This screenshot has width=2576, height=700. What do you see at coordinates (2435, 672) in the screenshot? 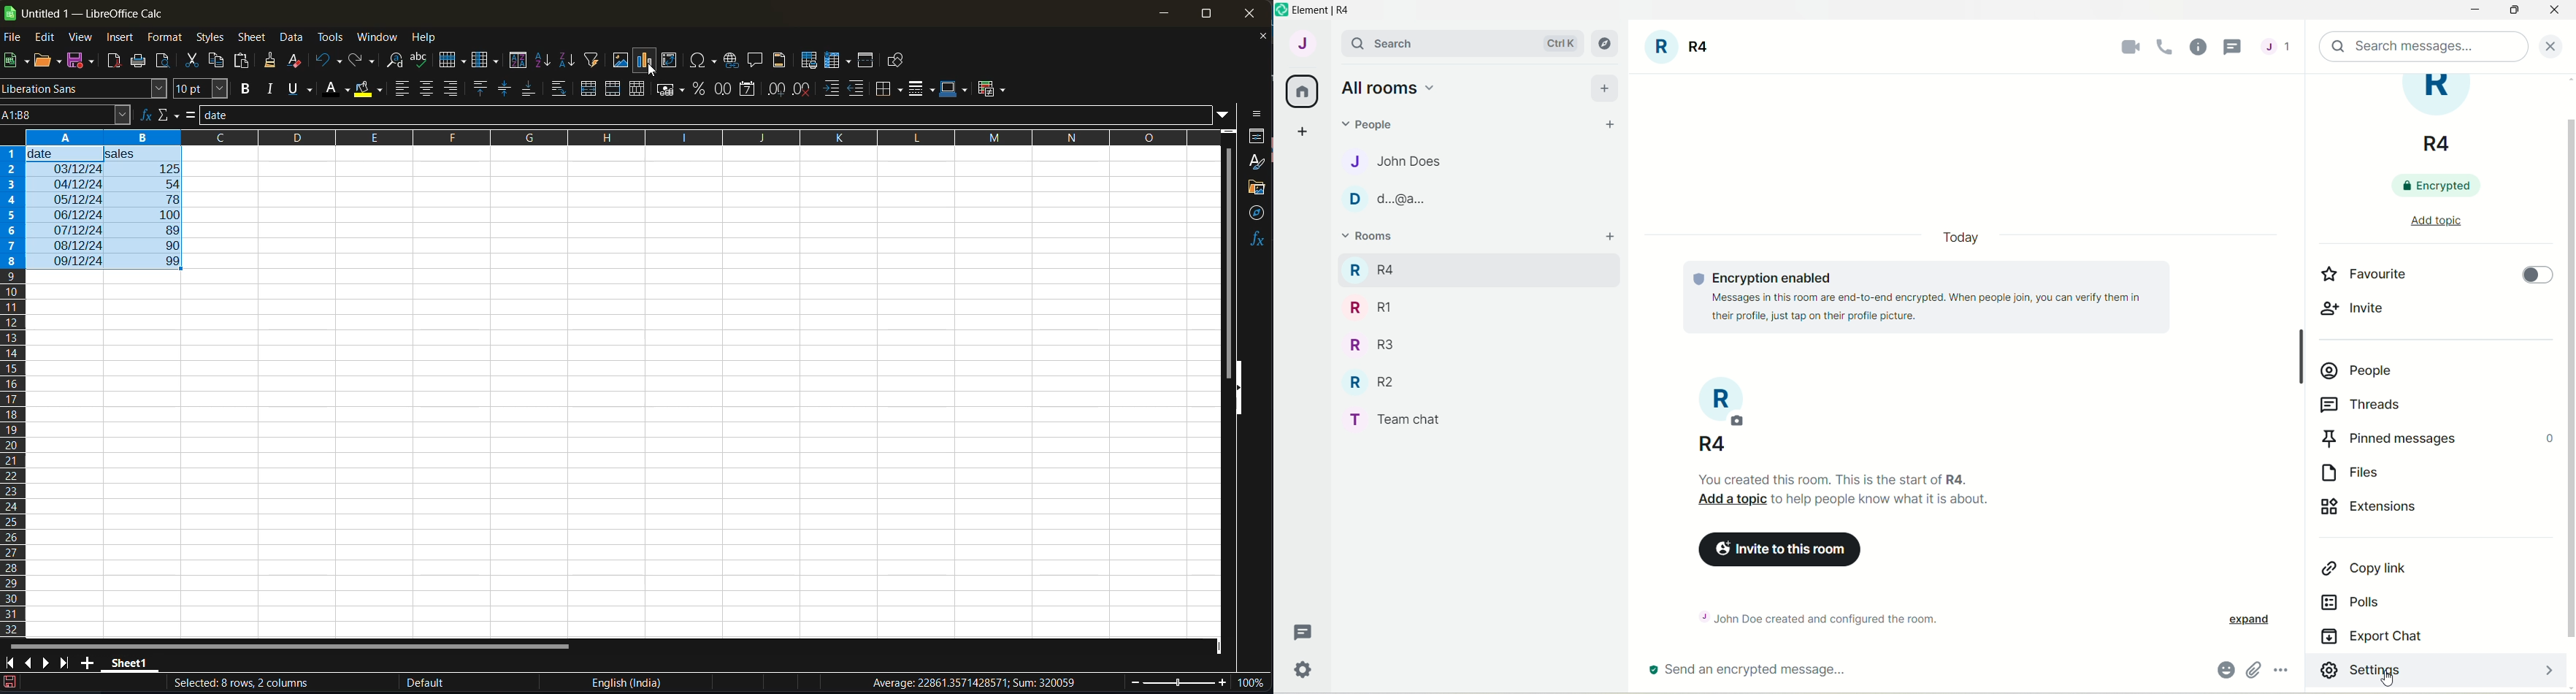
I see `settings` at bounding box center [2435, 672].